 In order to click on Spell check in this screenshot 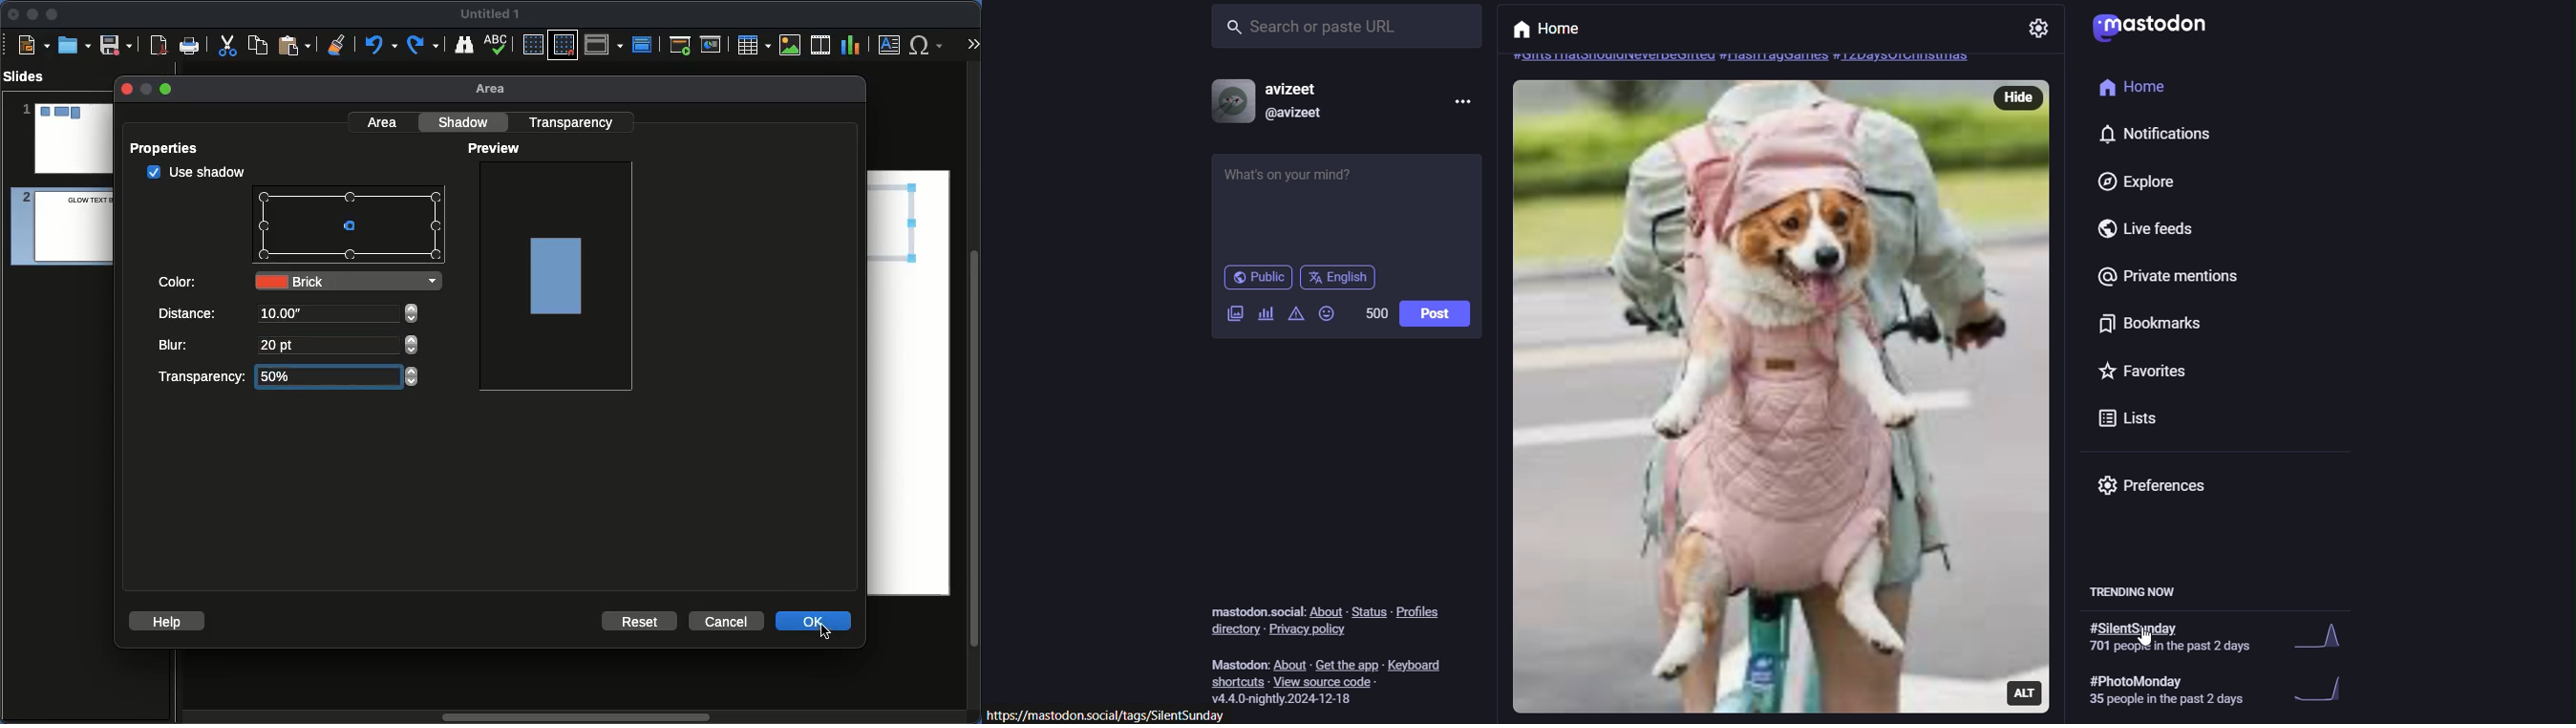, I will do `click(498, 46)`.